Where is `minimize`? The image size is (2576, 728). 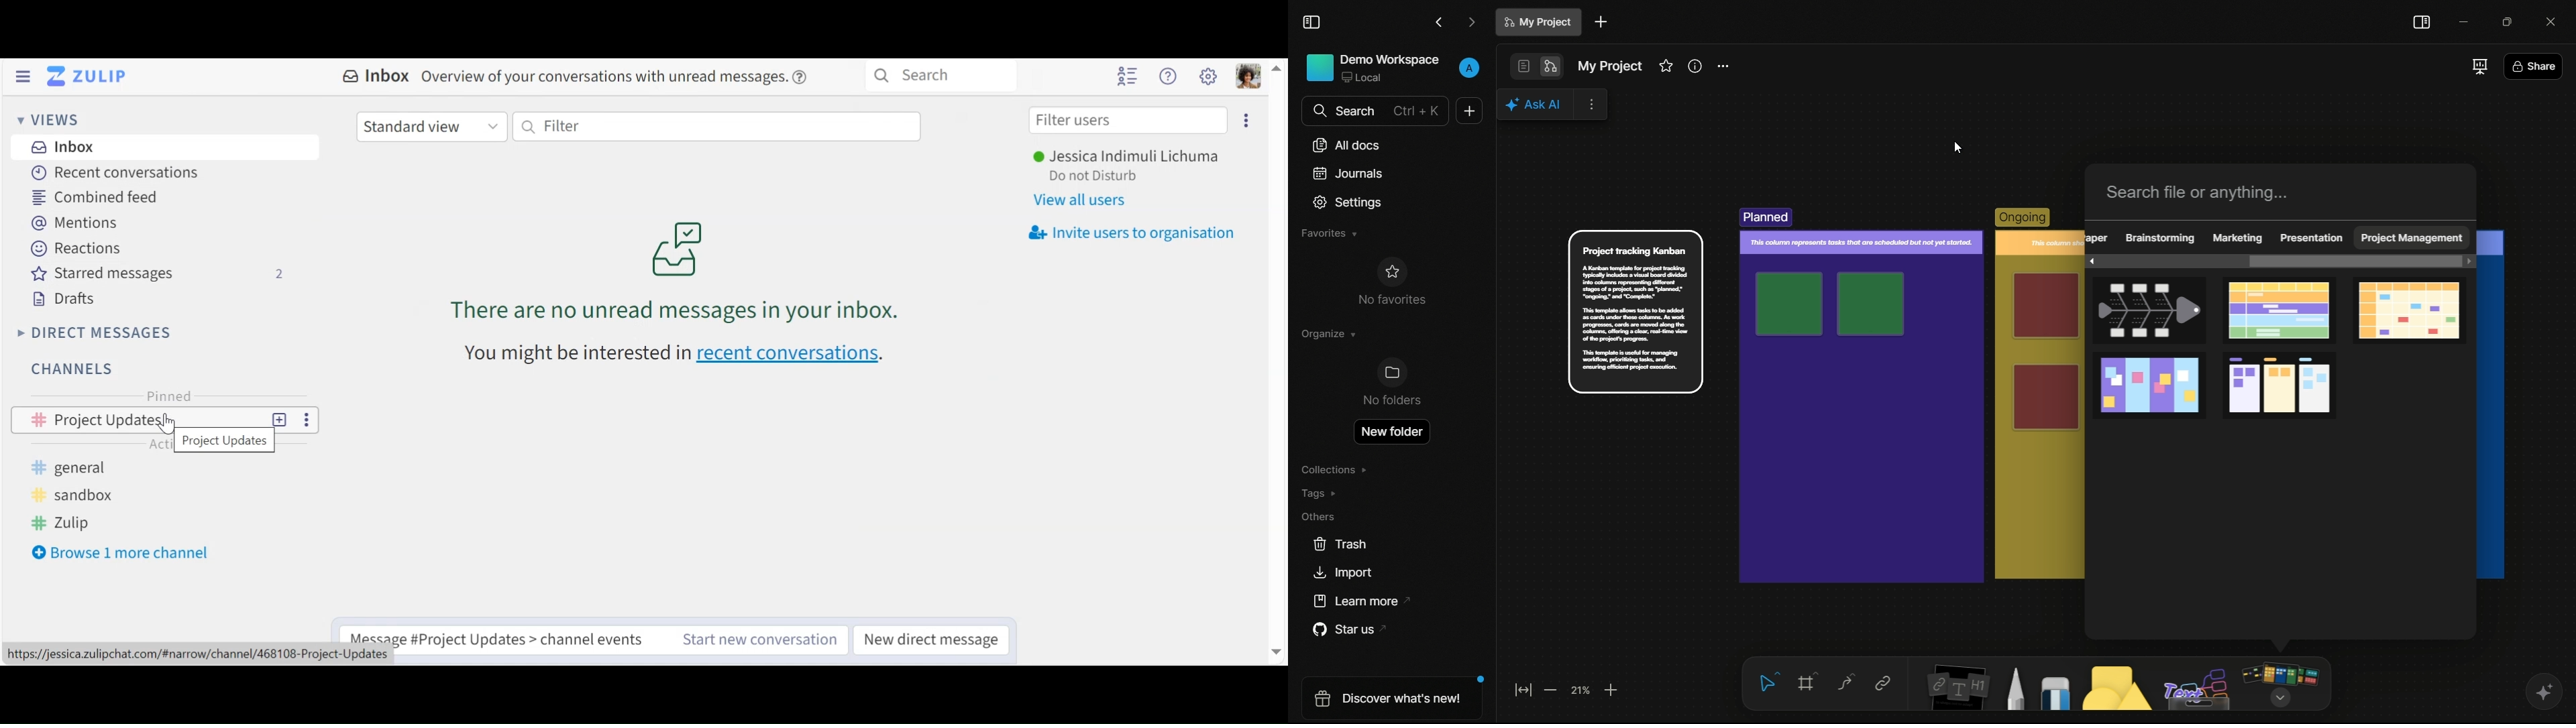 minimize is located at coordinates (2465, 21).